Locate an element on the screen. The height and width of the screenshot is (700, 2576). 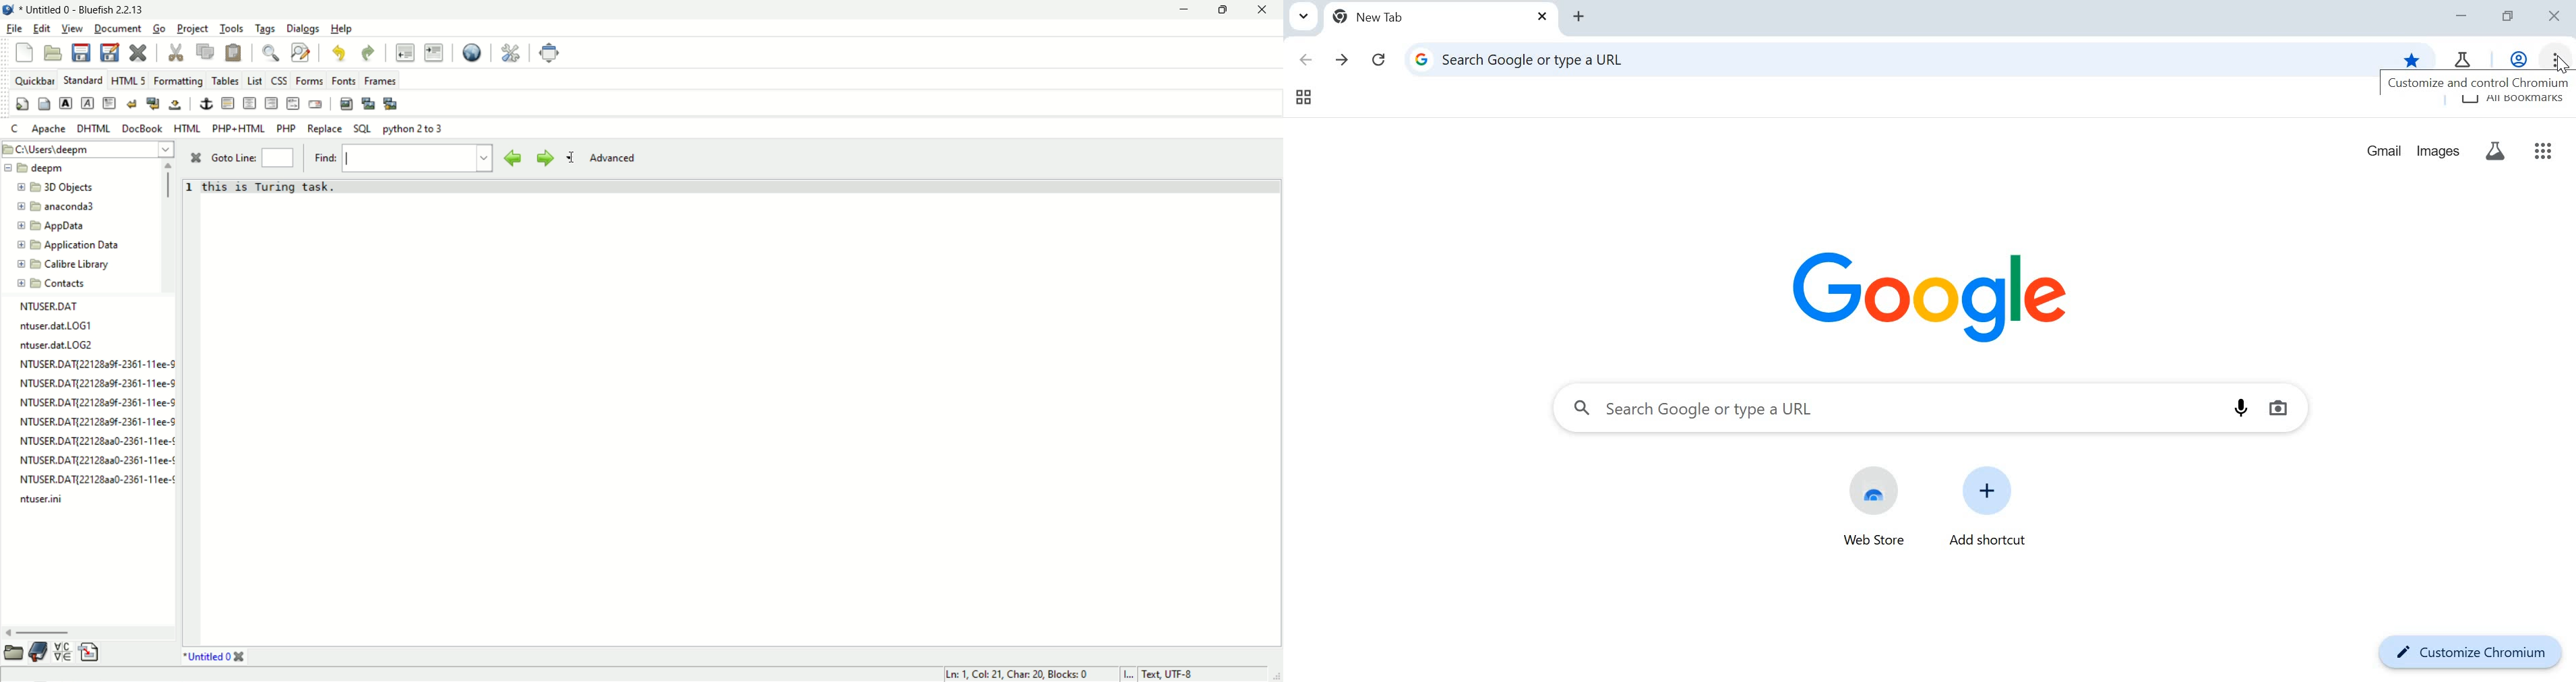
apache is located at coordinates (49, 128).